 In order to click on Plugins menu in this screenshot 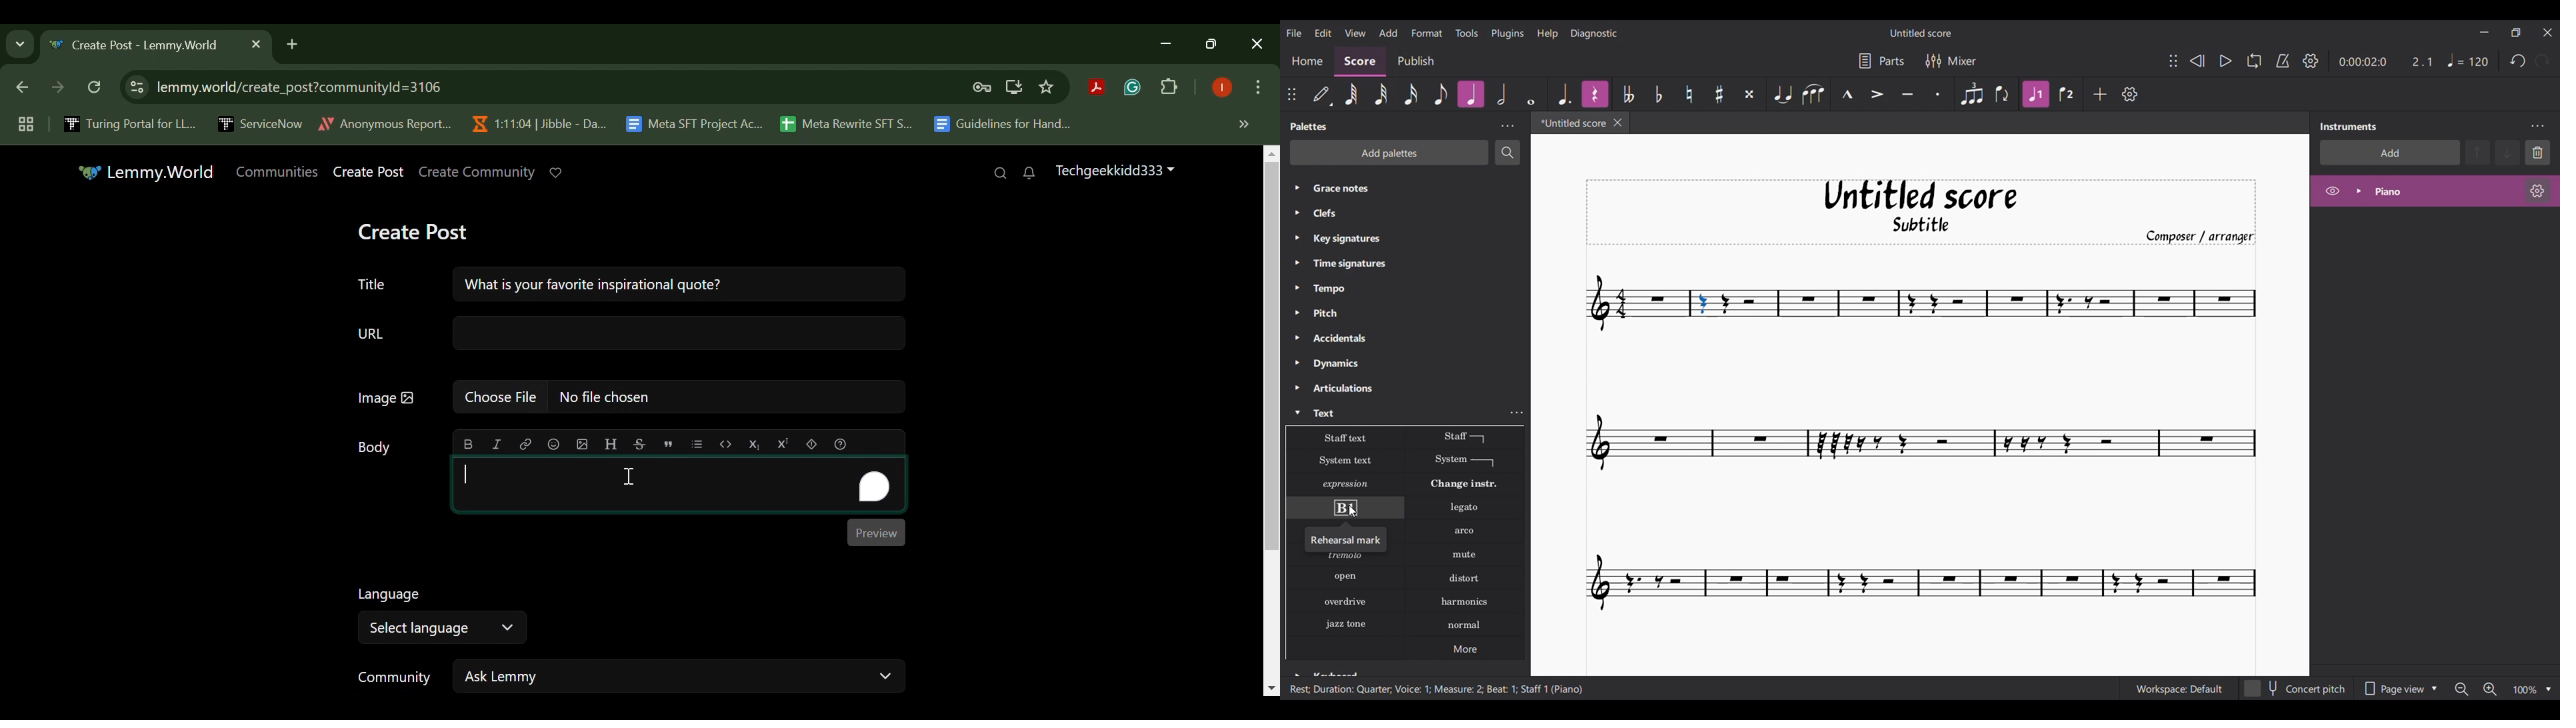, I will do `click(1507, 33)`.